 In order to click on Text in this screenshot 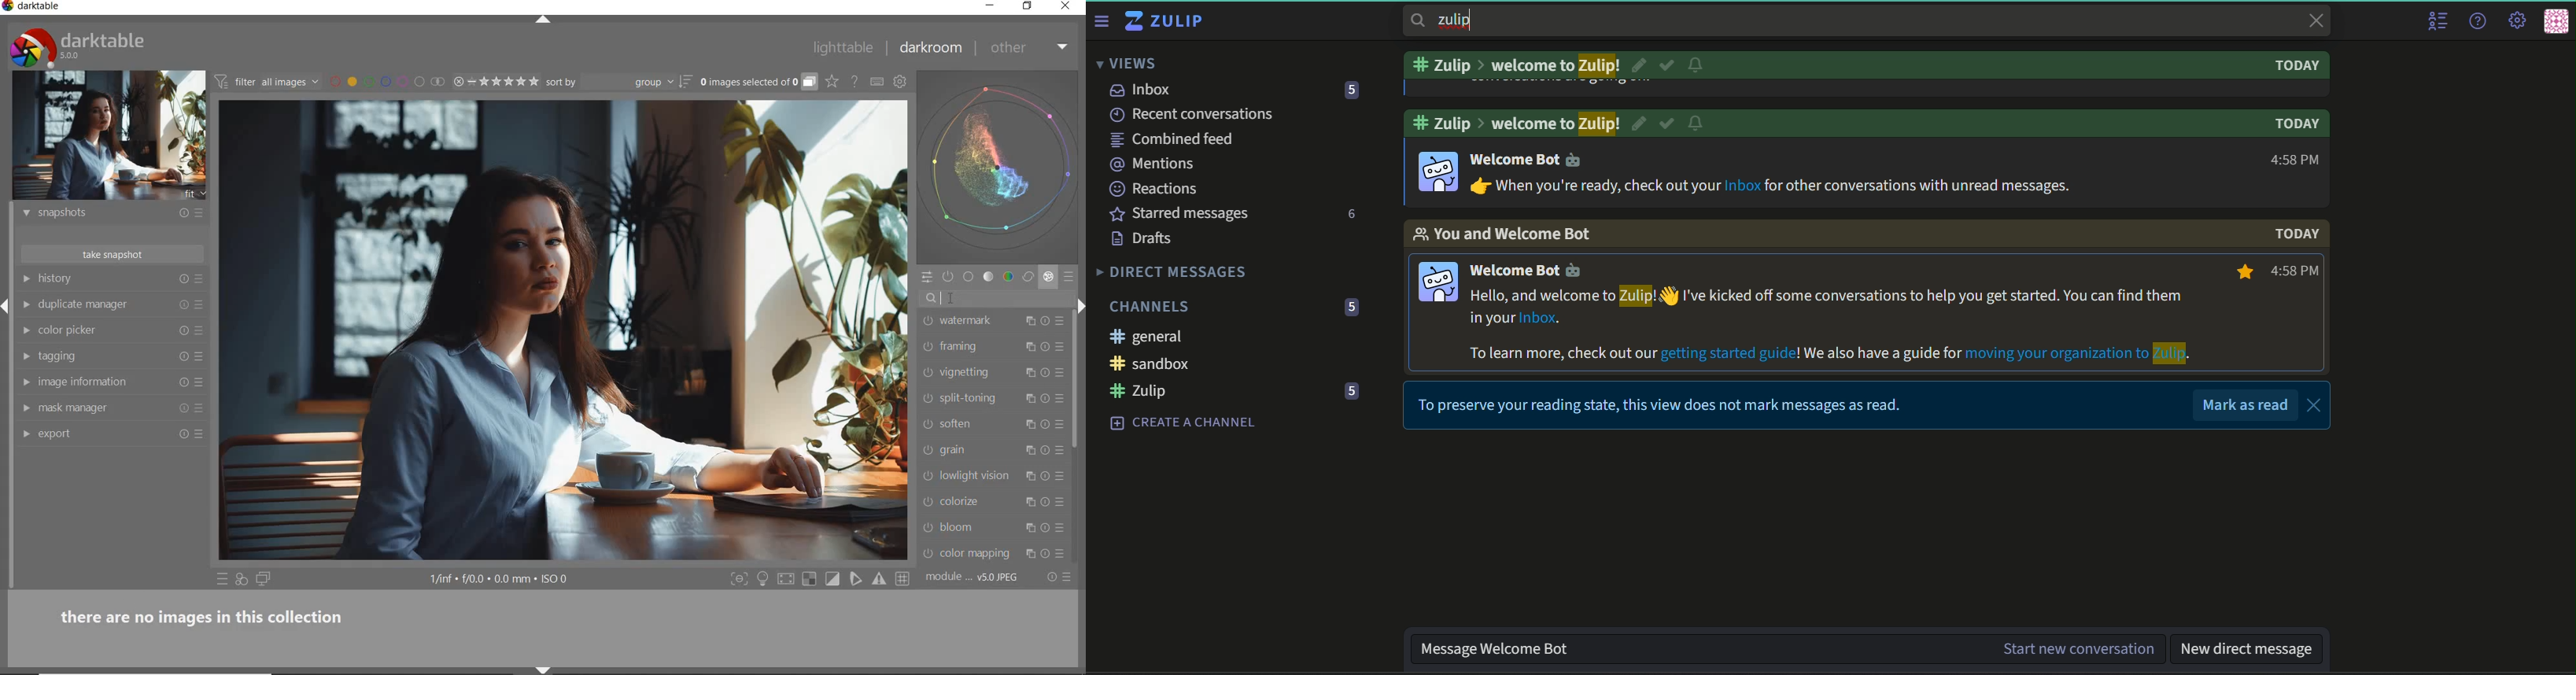, I will do `click(2297, 124)`.